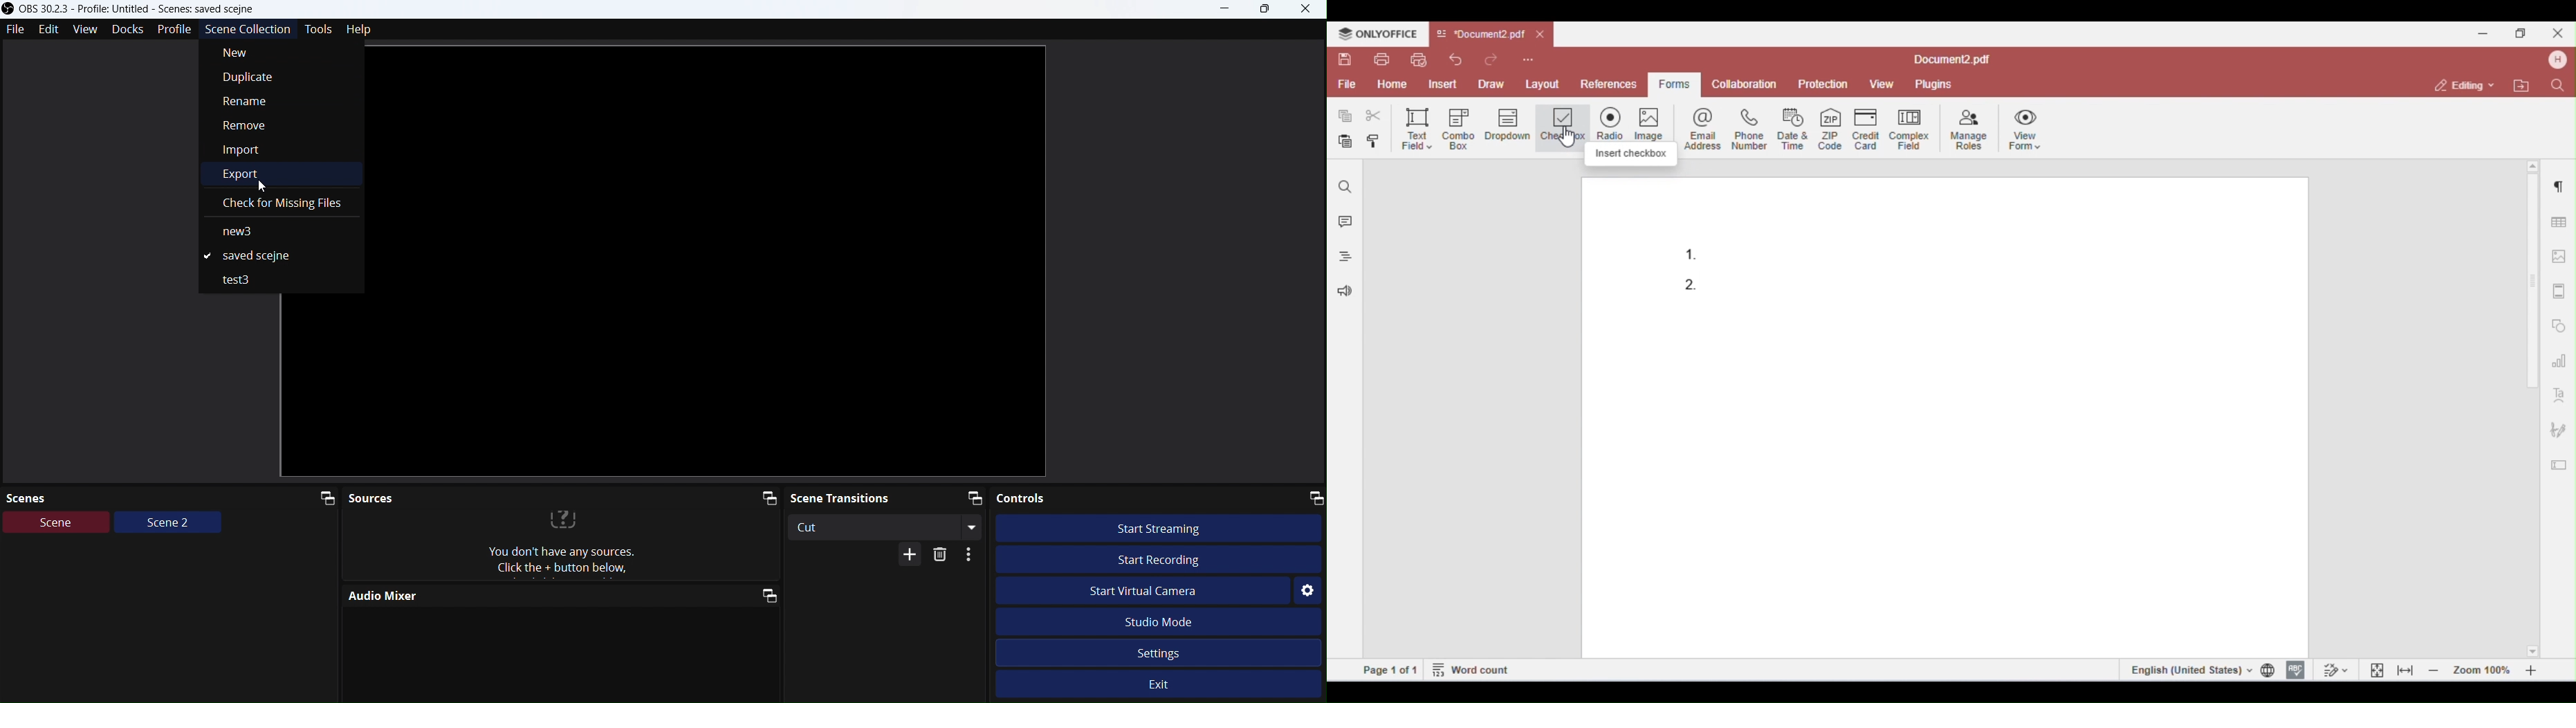 The width and height of the screenshot is (2576, 728). Describe the element at coordinates (1141, 590) in the screenshot. I see `Start Virtual Camera` at that location.